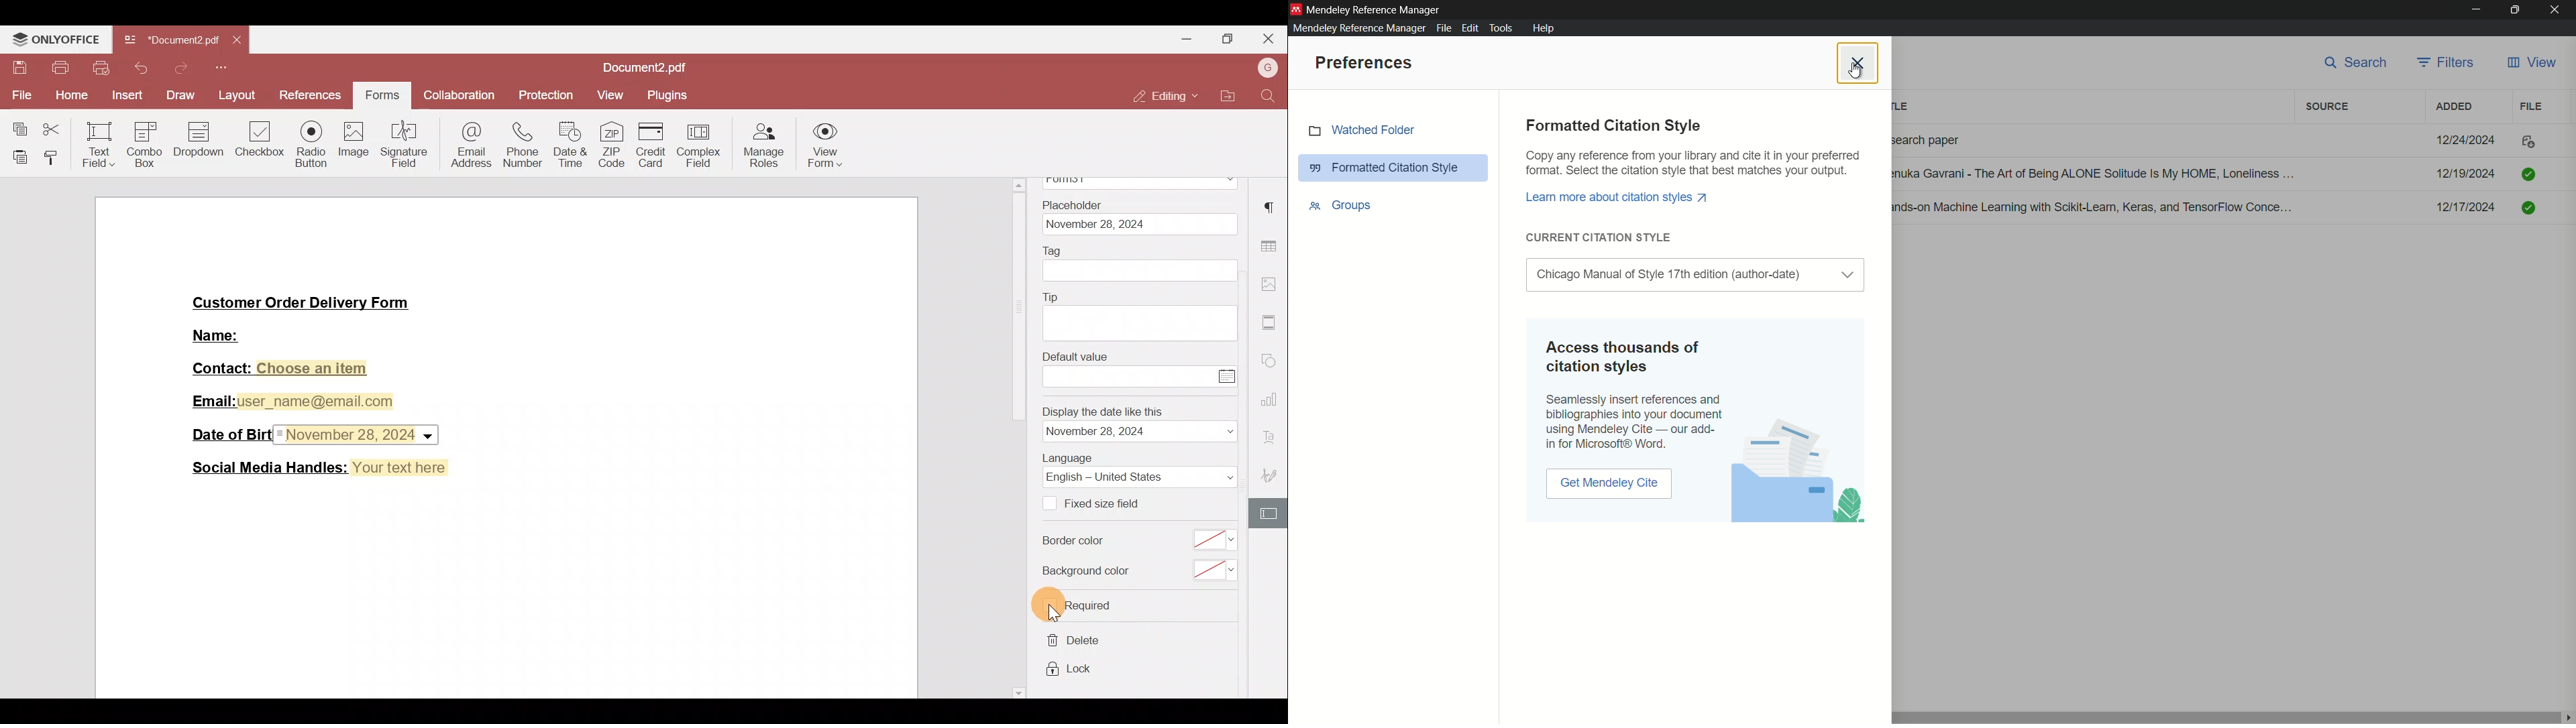 This screenshot has height=728, width=2576. I want to click on Combo box, so click(144, 142).